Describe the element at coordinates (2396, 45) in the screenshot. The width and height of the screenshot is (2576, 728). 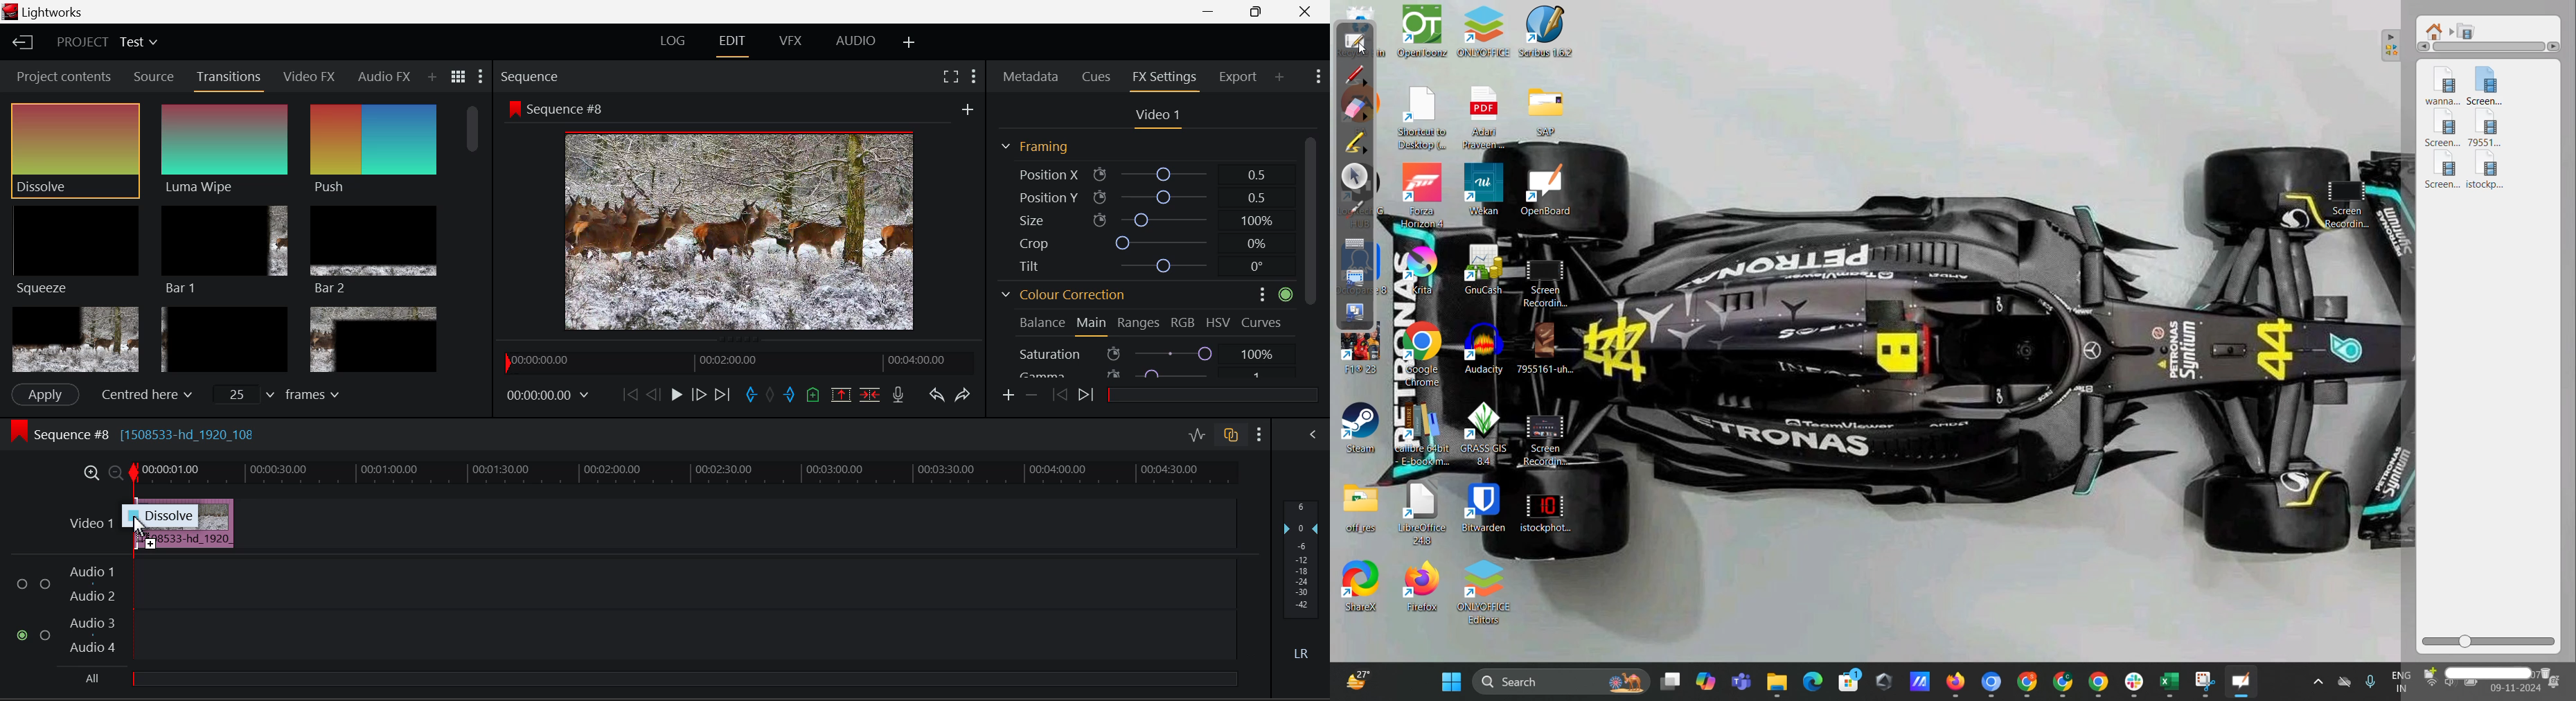
I see `collapse` at that location.